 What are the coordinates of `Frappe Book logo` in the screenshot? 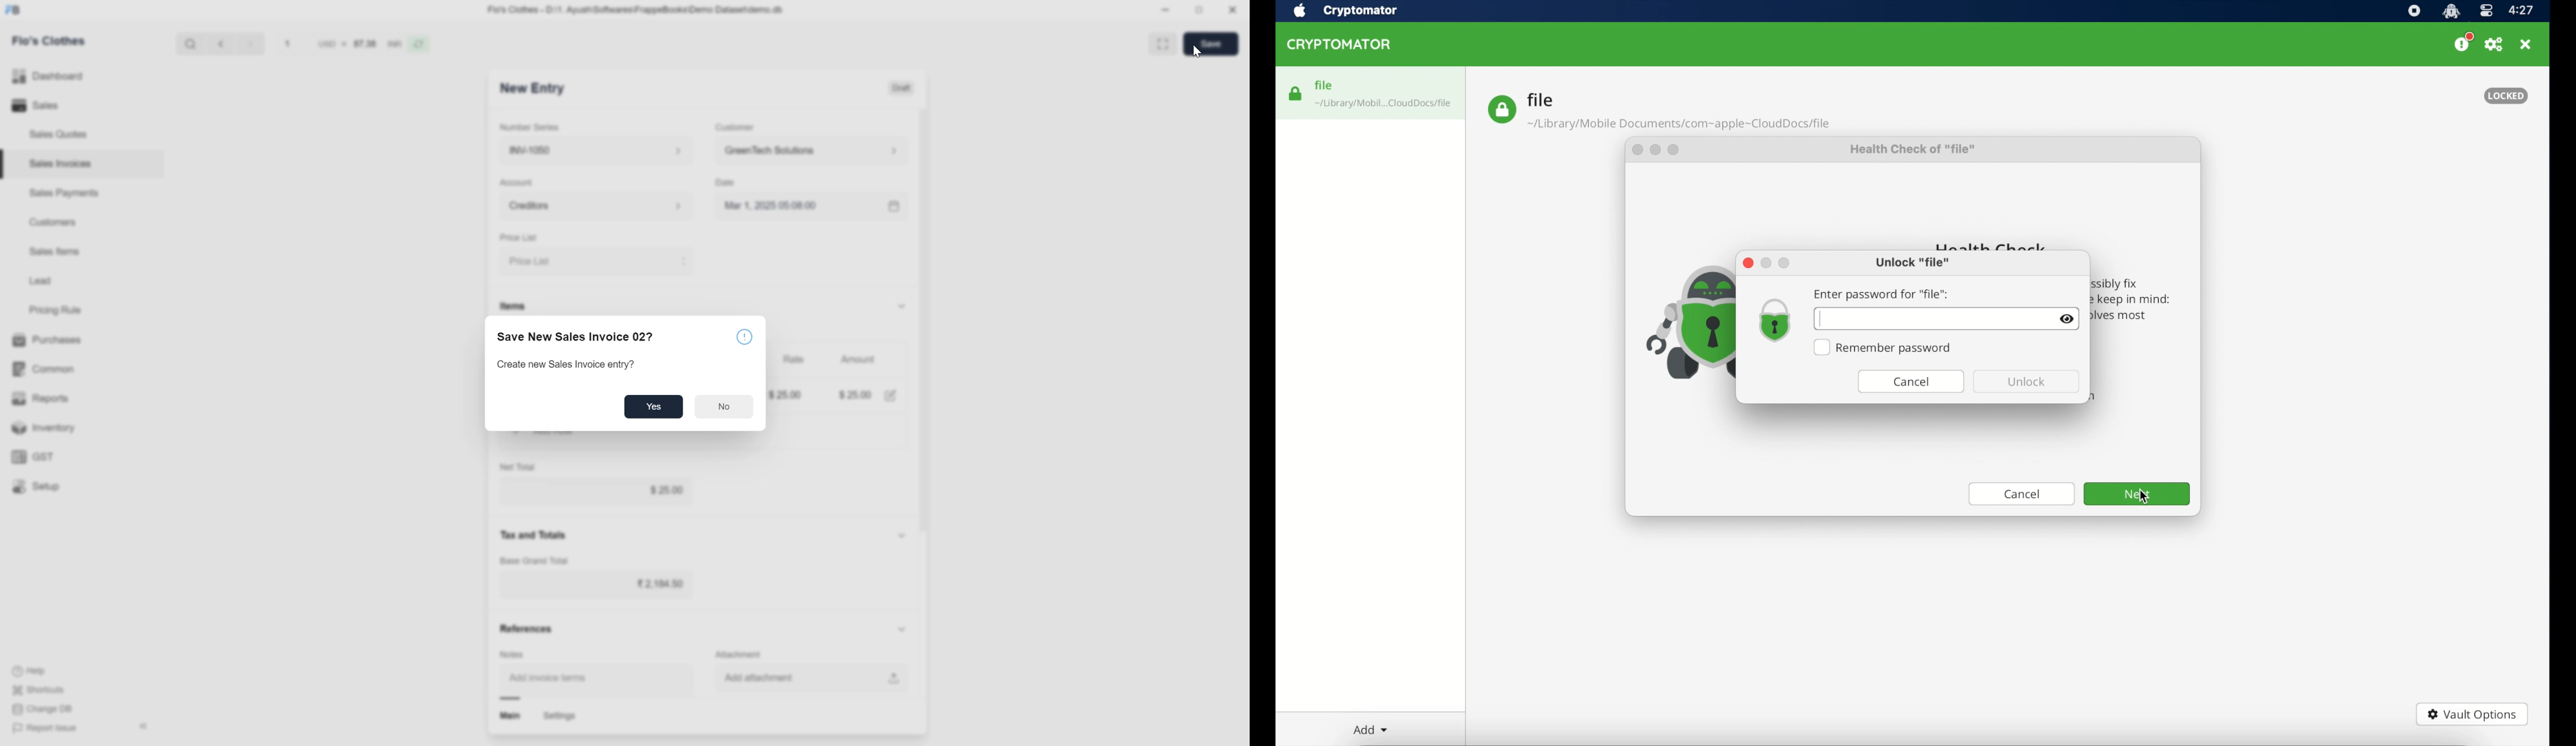 It's located at (16, 11).